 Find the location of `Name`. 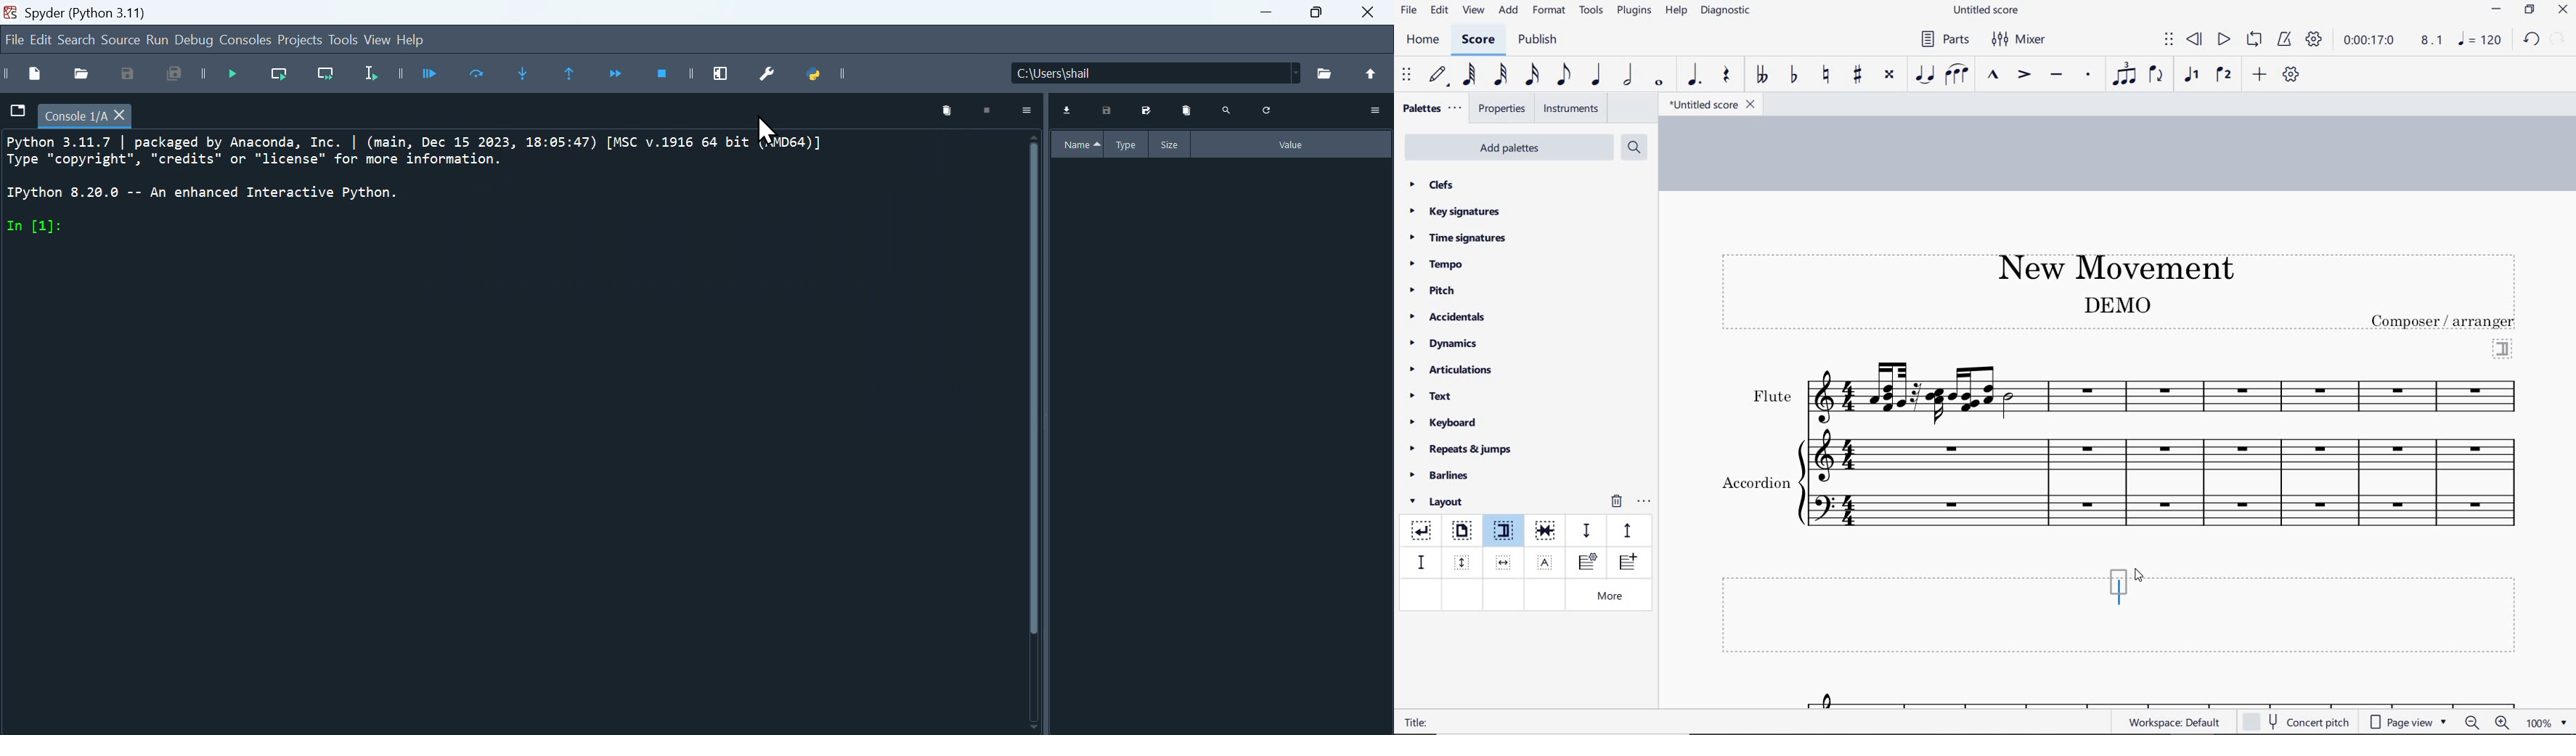

Name is located at coordinates (1077, 142).